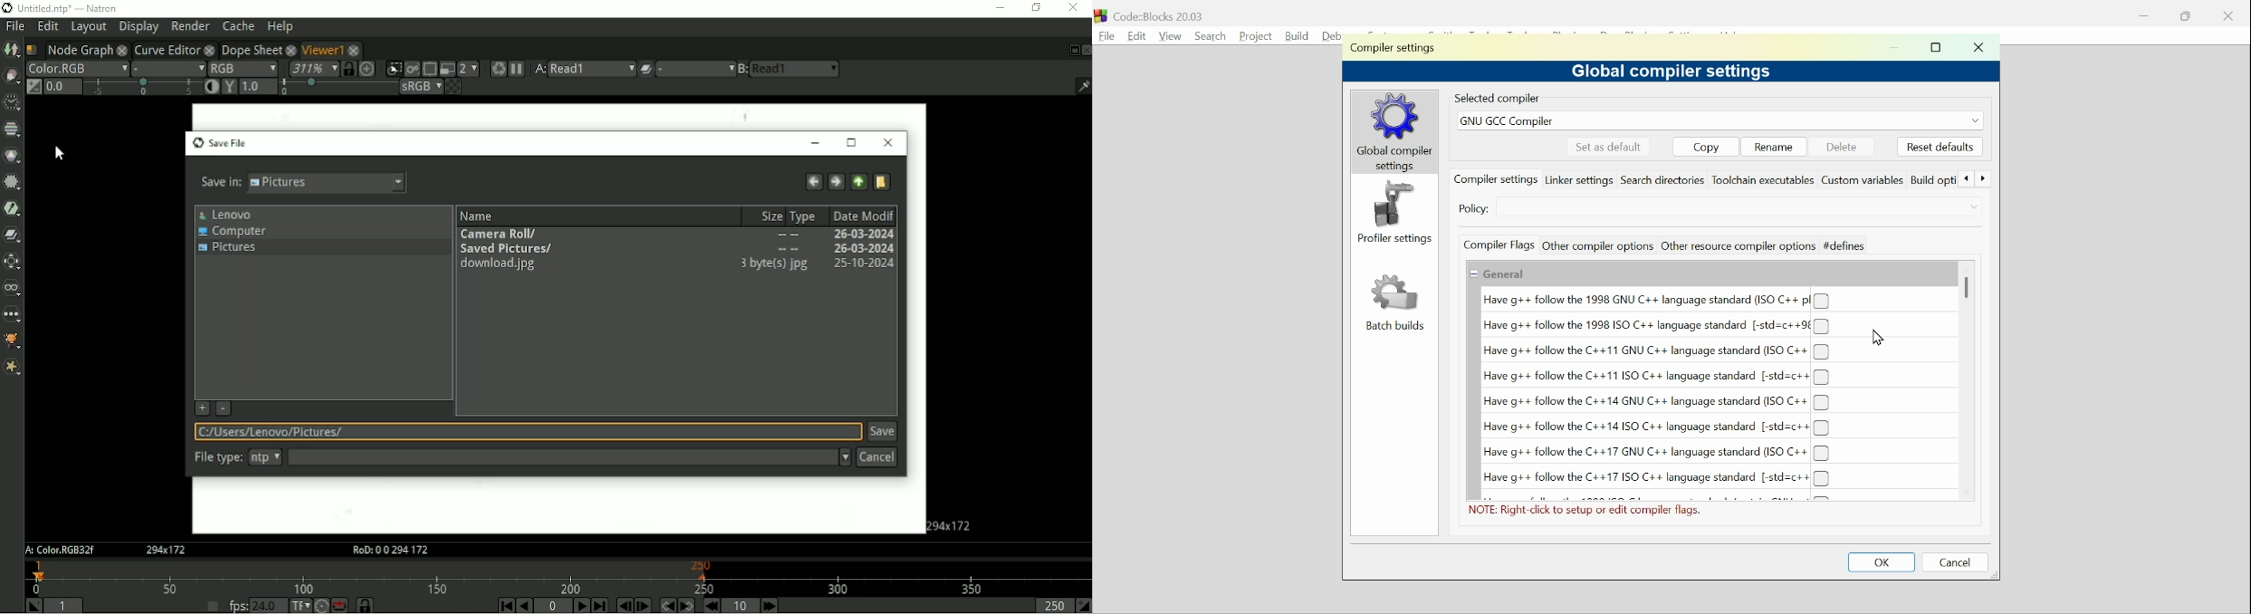 Image resolution: width=2268 pixels, height=616 pixels. Describe the element at coordinates (166, 551) in the screenshot. I see `Aspect` at that location.